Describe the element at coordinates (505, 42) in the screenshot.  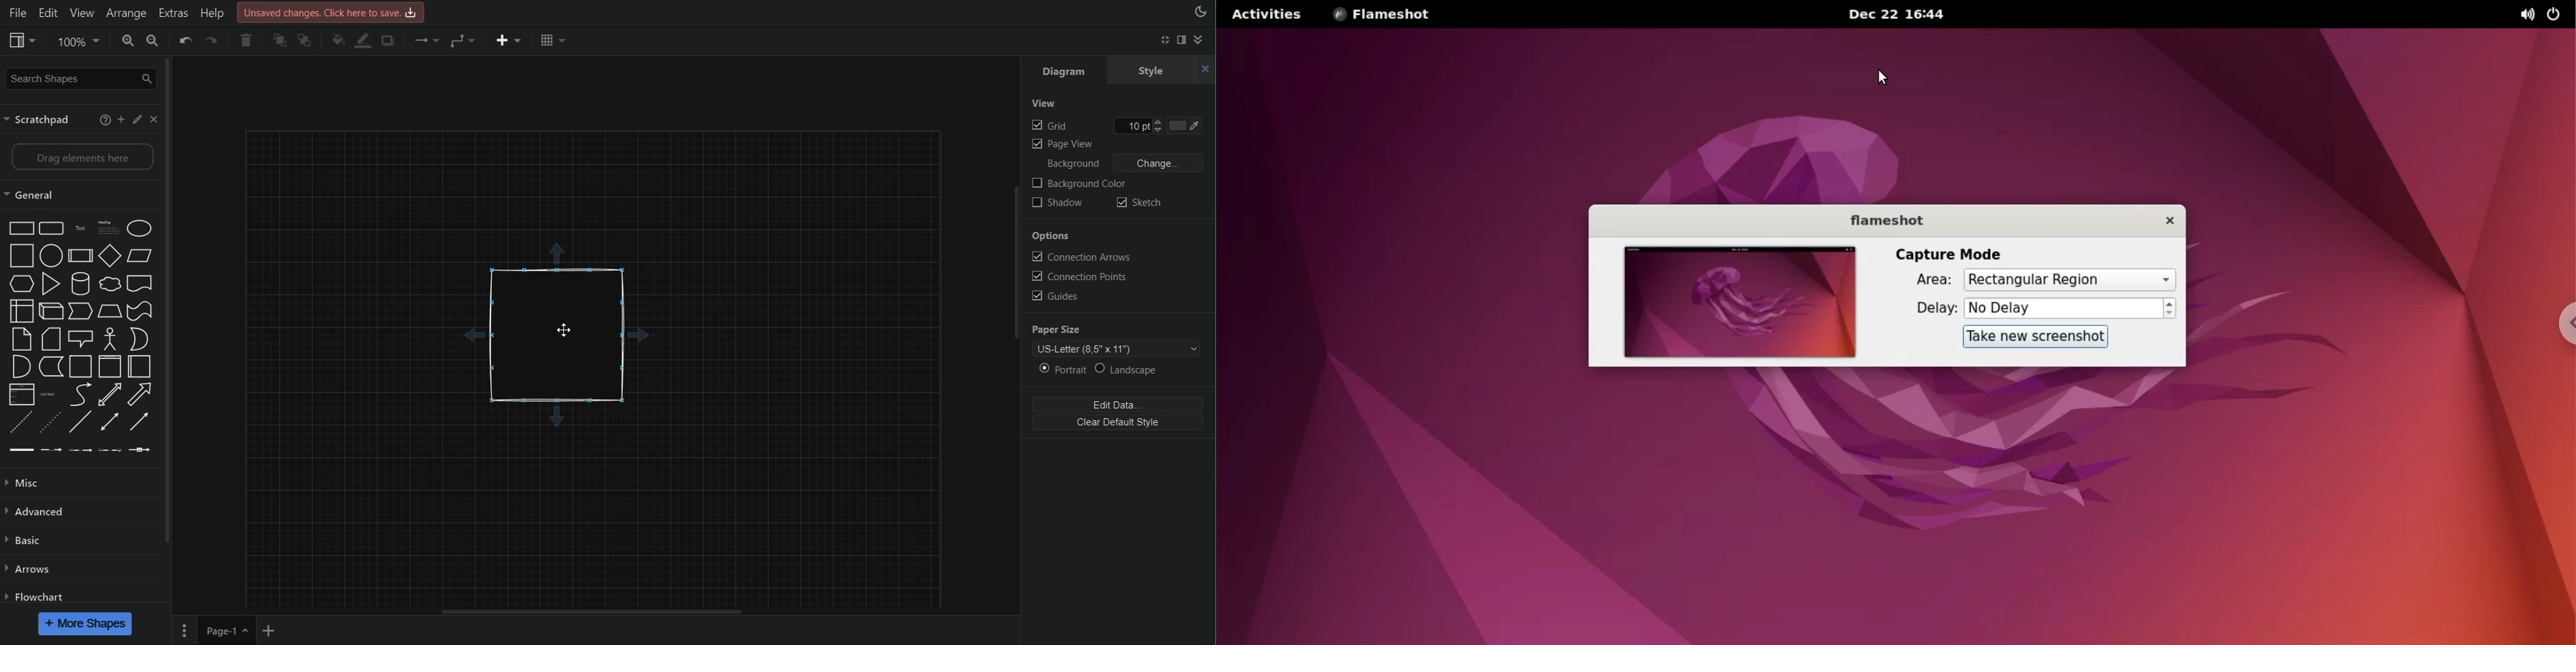
I see `Insert` at that location.